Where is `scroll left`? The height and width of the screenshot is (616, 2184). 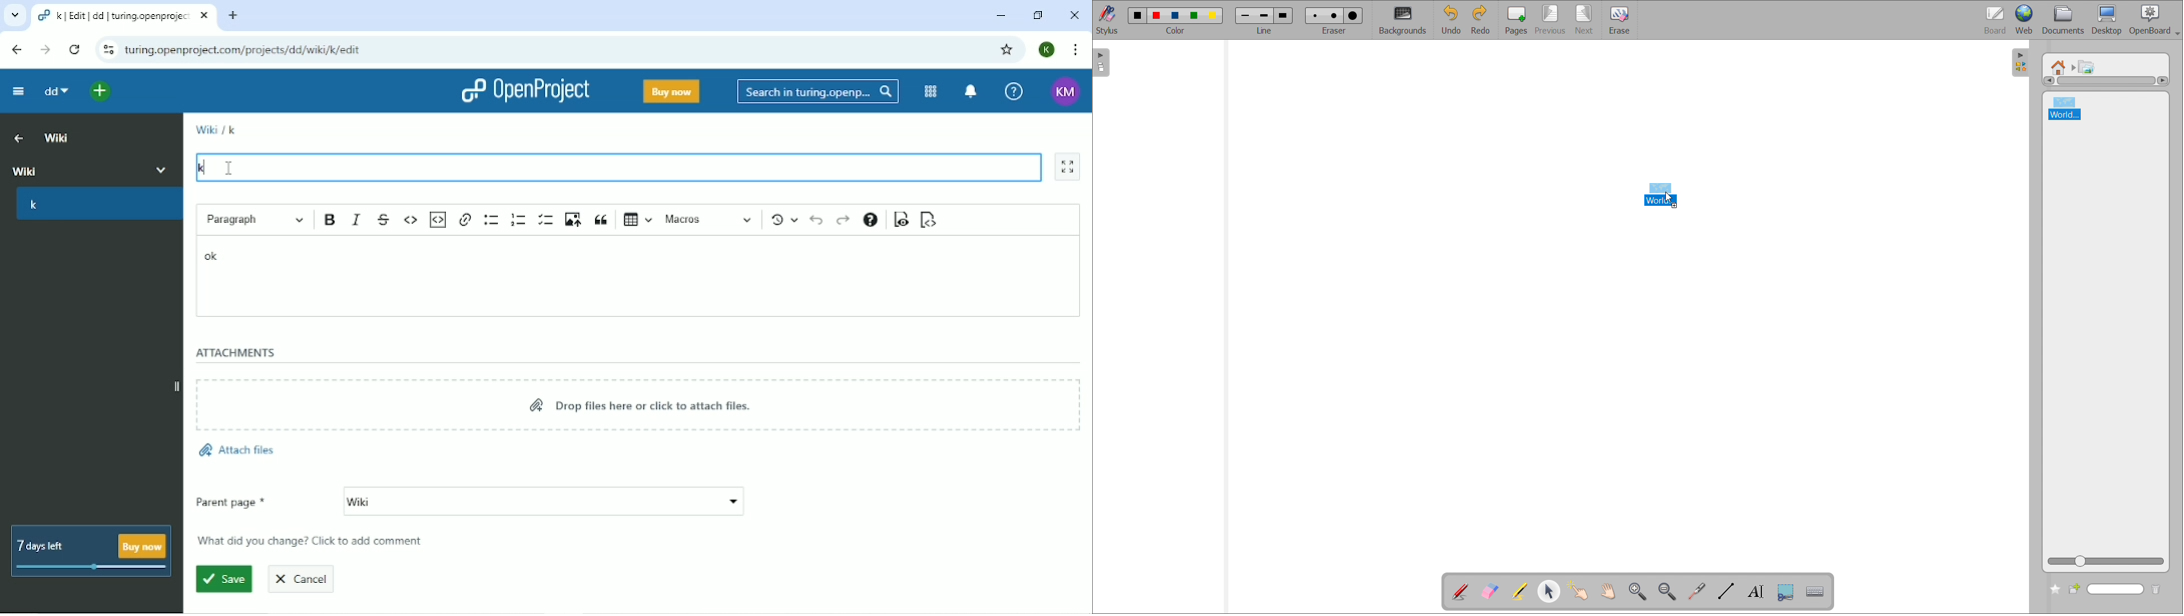 scroll left is located at coordinates (2048, 80).